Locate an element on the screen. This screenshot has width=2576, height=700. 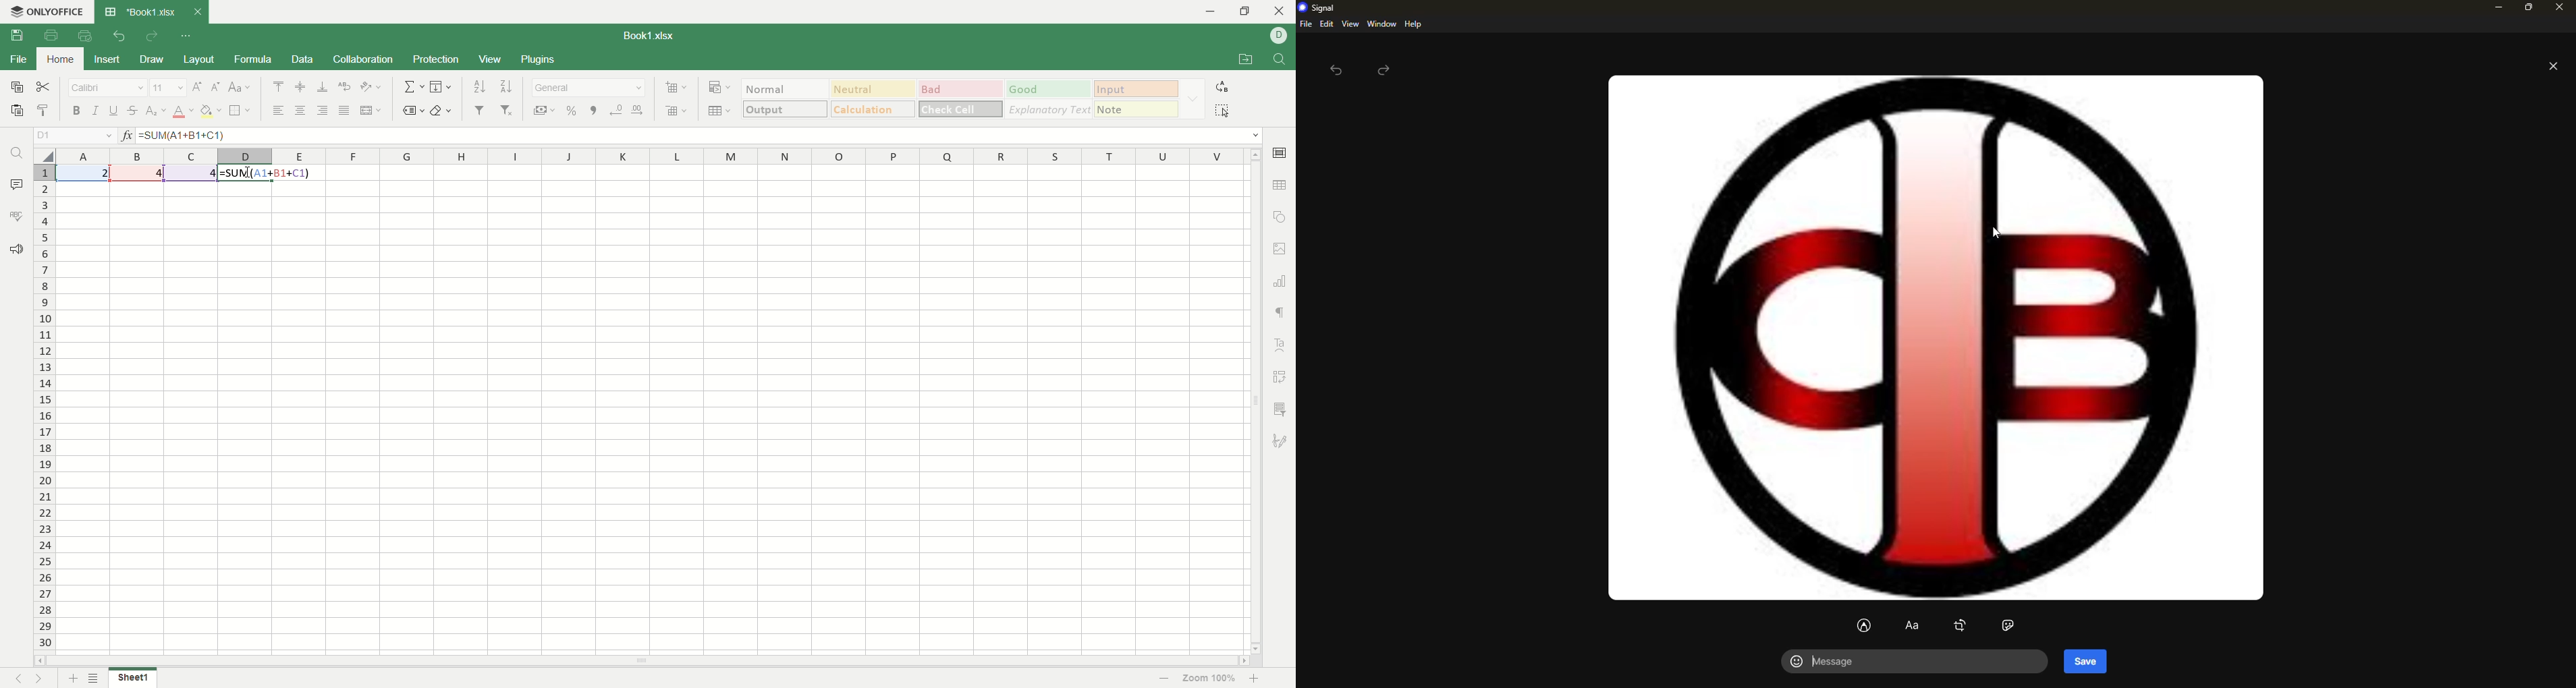
quick access toolbar is located at coordinates (188, 36).